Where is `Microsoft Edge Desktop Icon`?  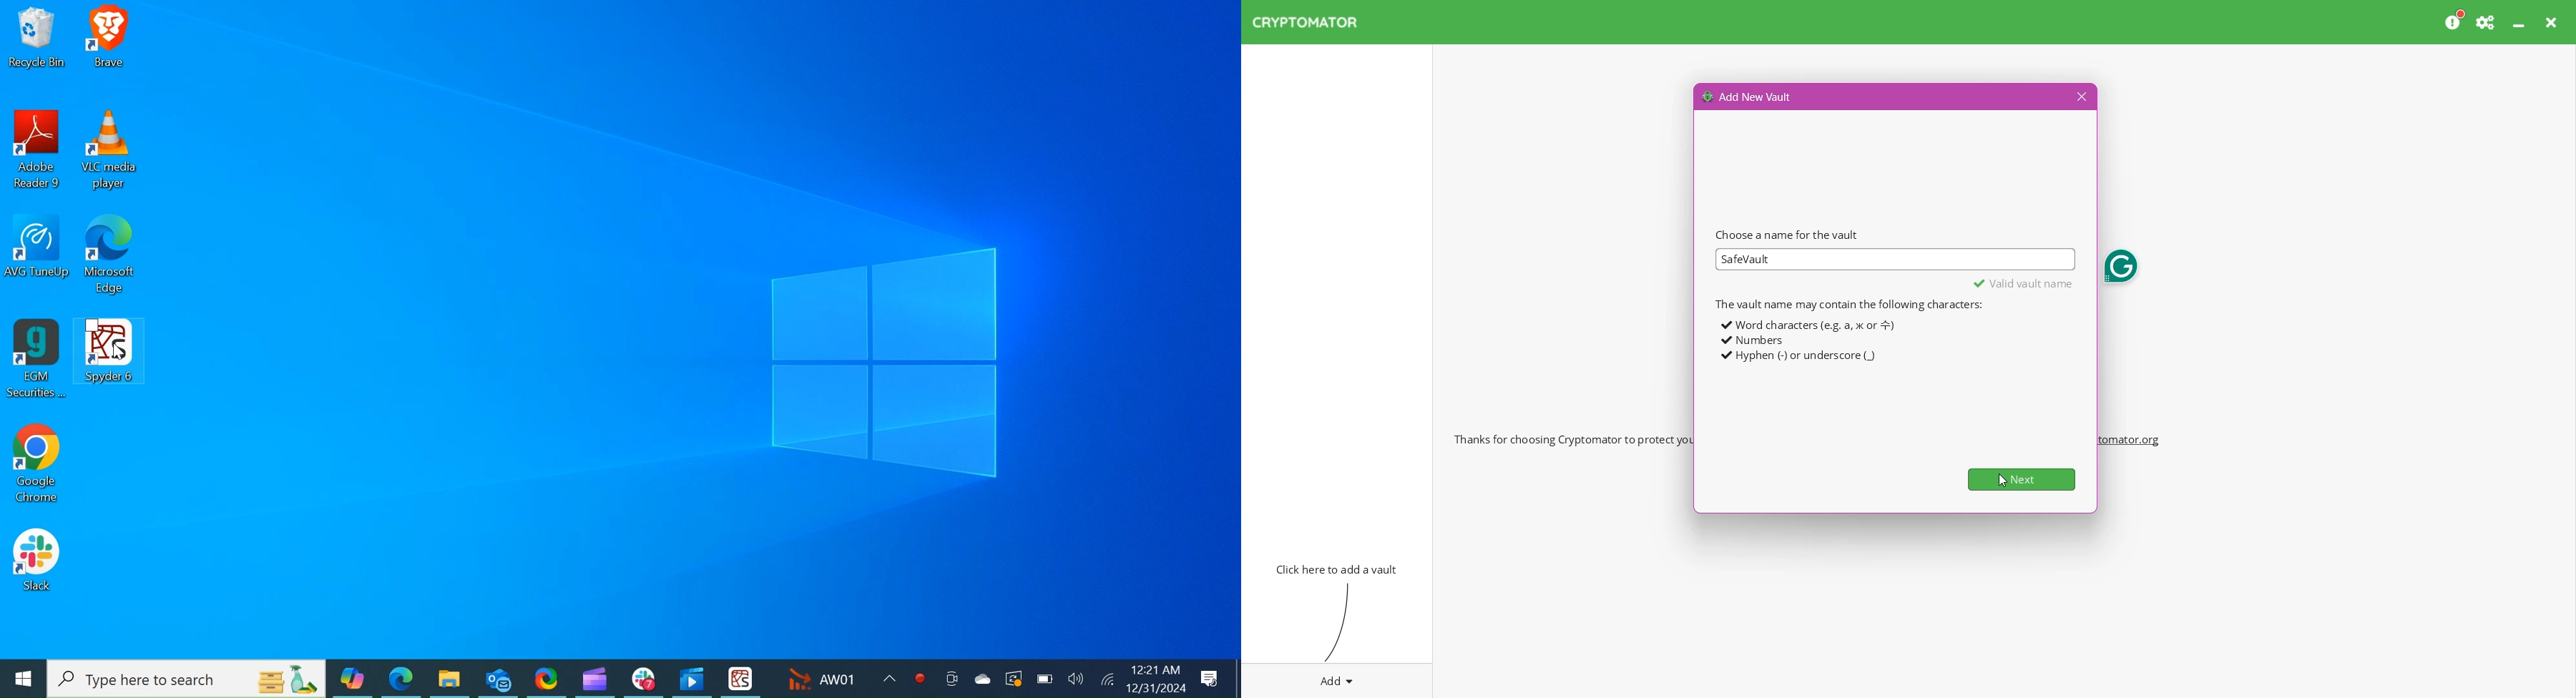 Microsoft Edge Desktop Icon is located at coordinates (109, 255).